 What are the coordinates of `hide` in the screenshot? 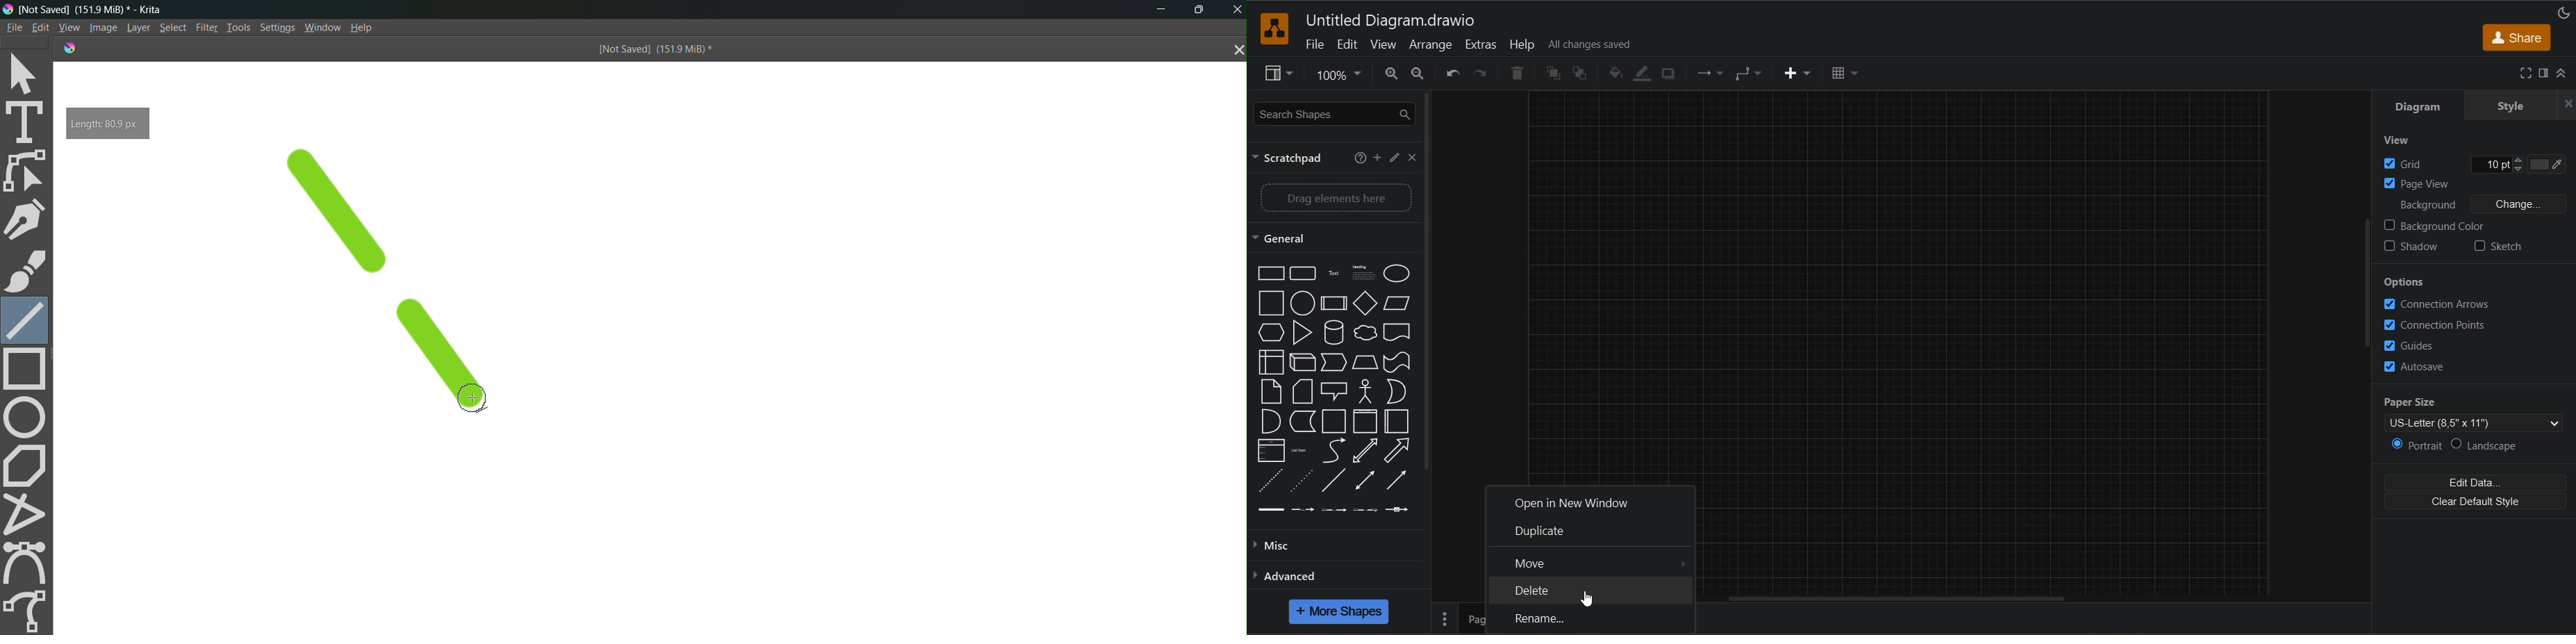 It's located at (2568, 103).